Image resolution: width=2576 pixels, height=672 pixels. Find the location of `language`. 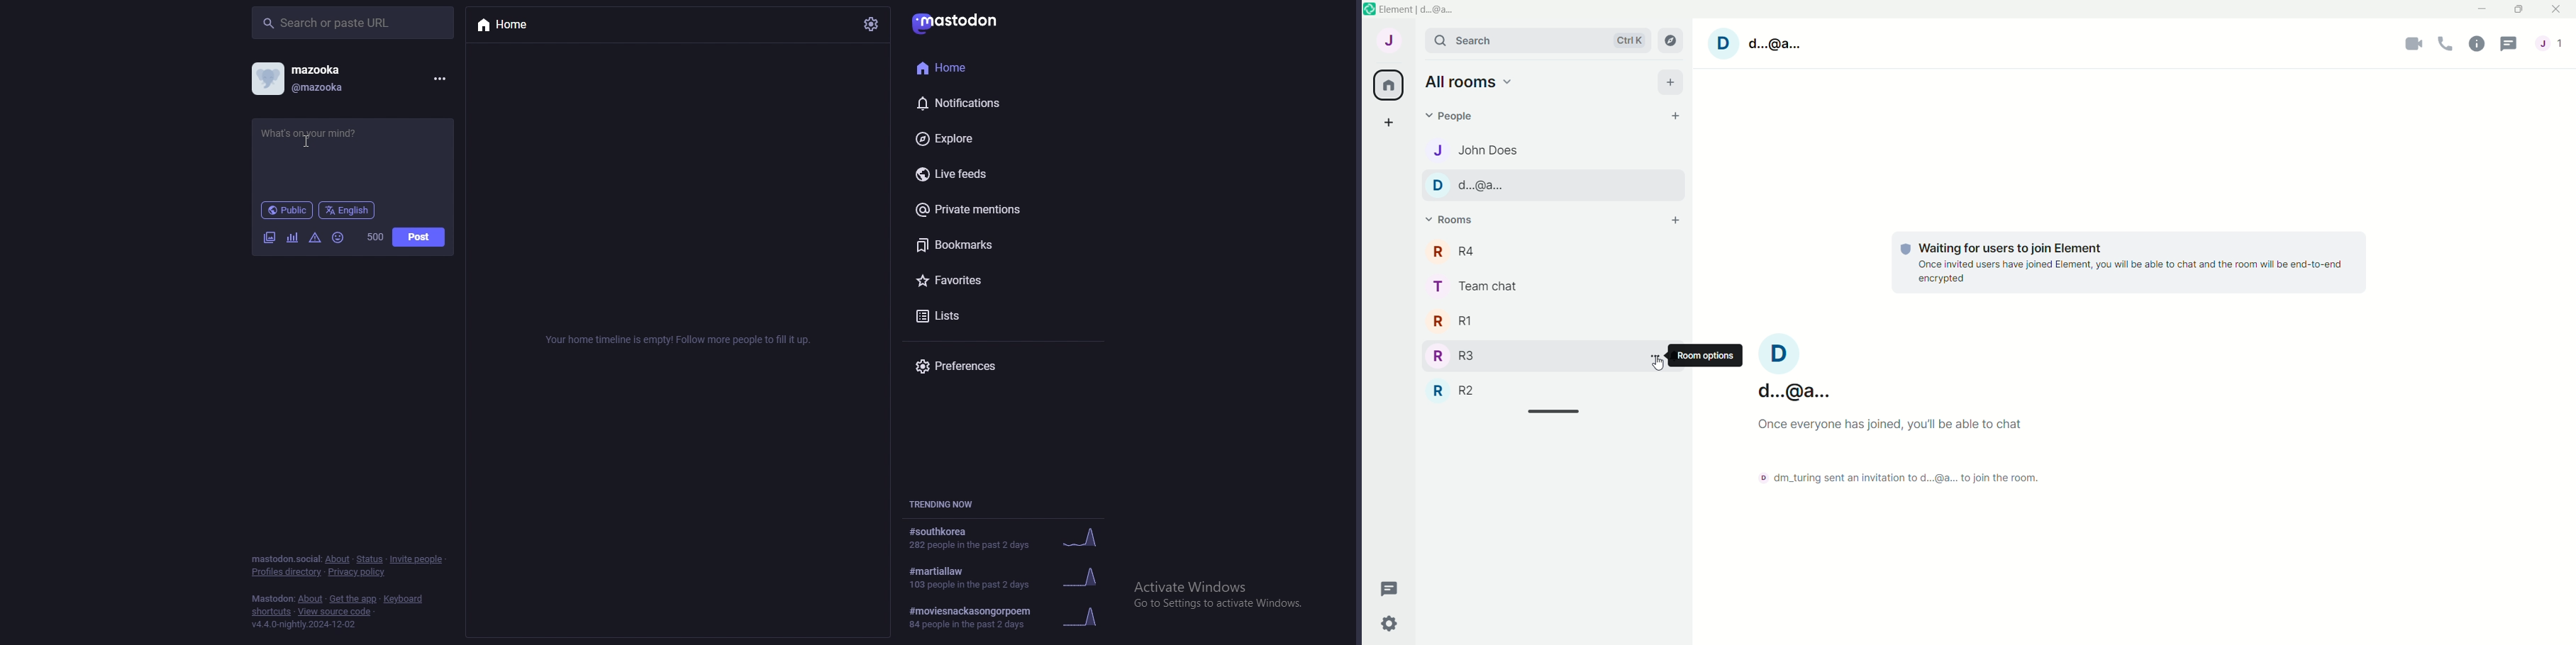

language is located at coordinates (347, 211).